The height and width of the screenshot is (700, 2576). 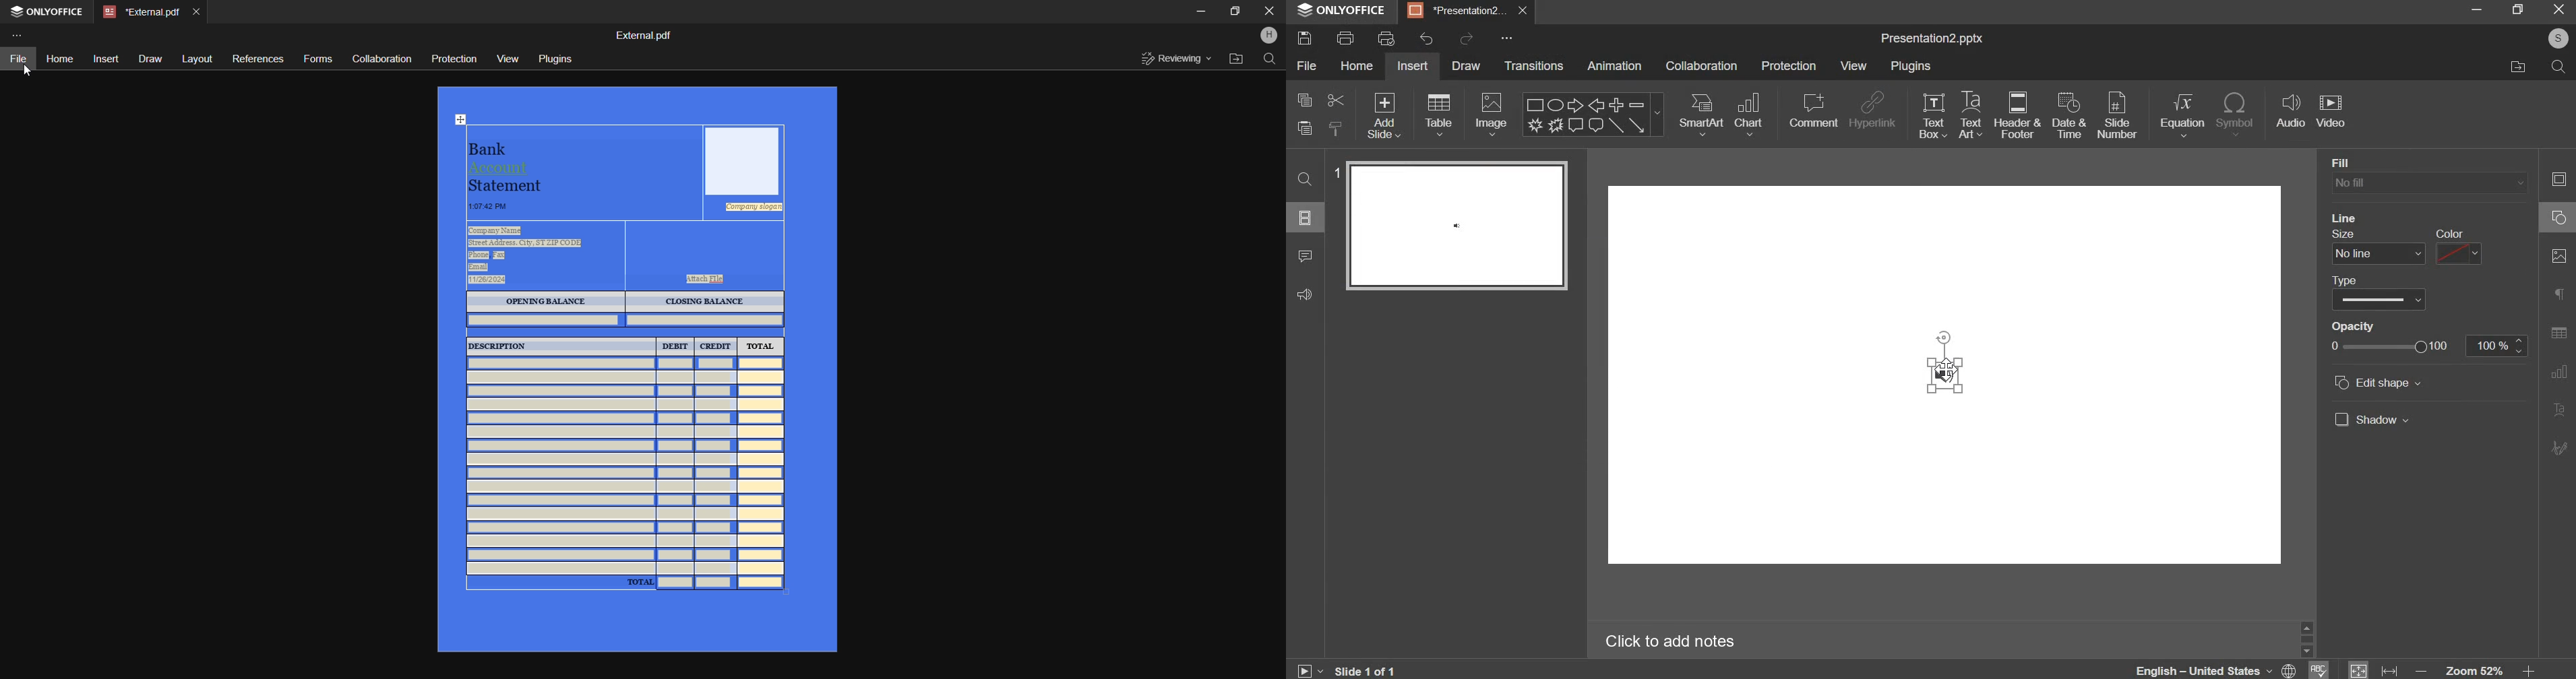 I want to click on Close, so click(x=1270, y=11).